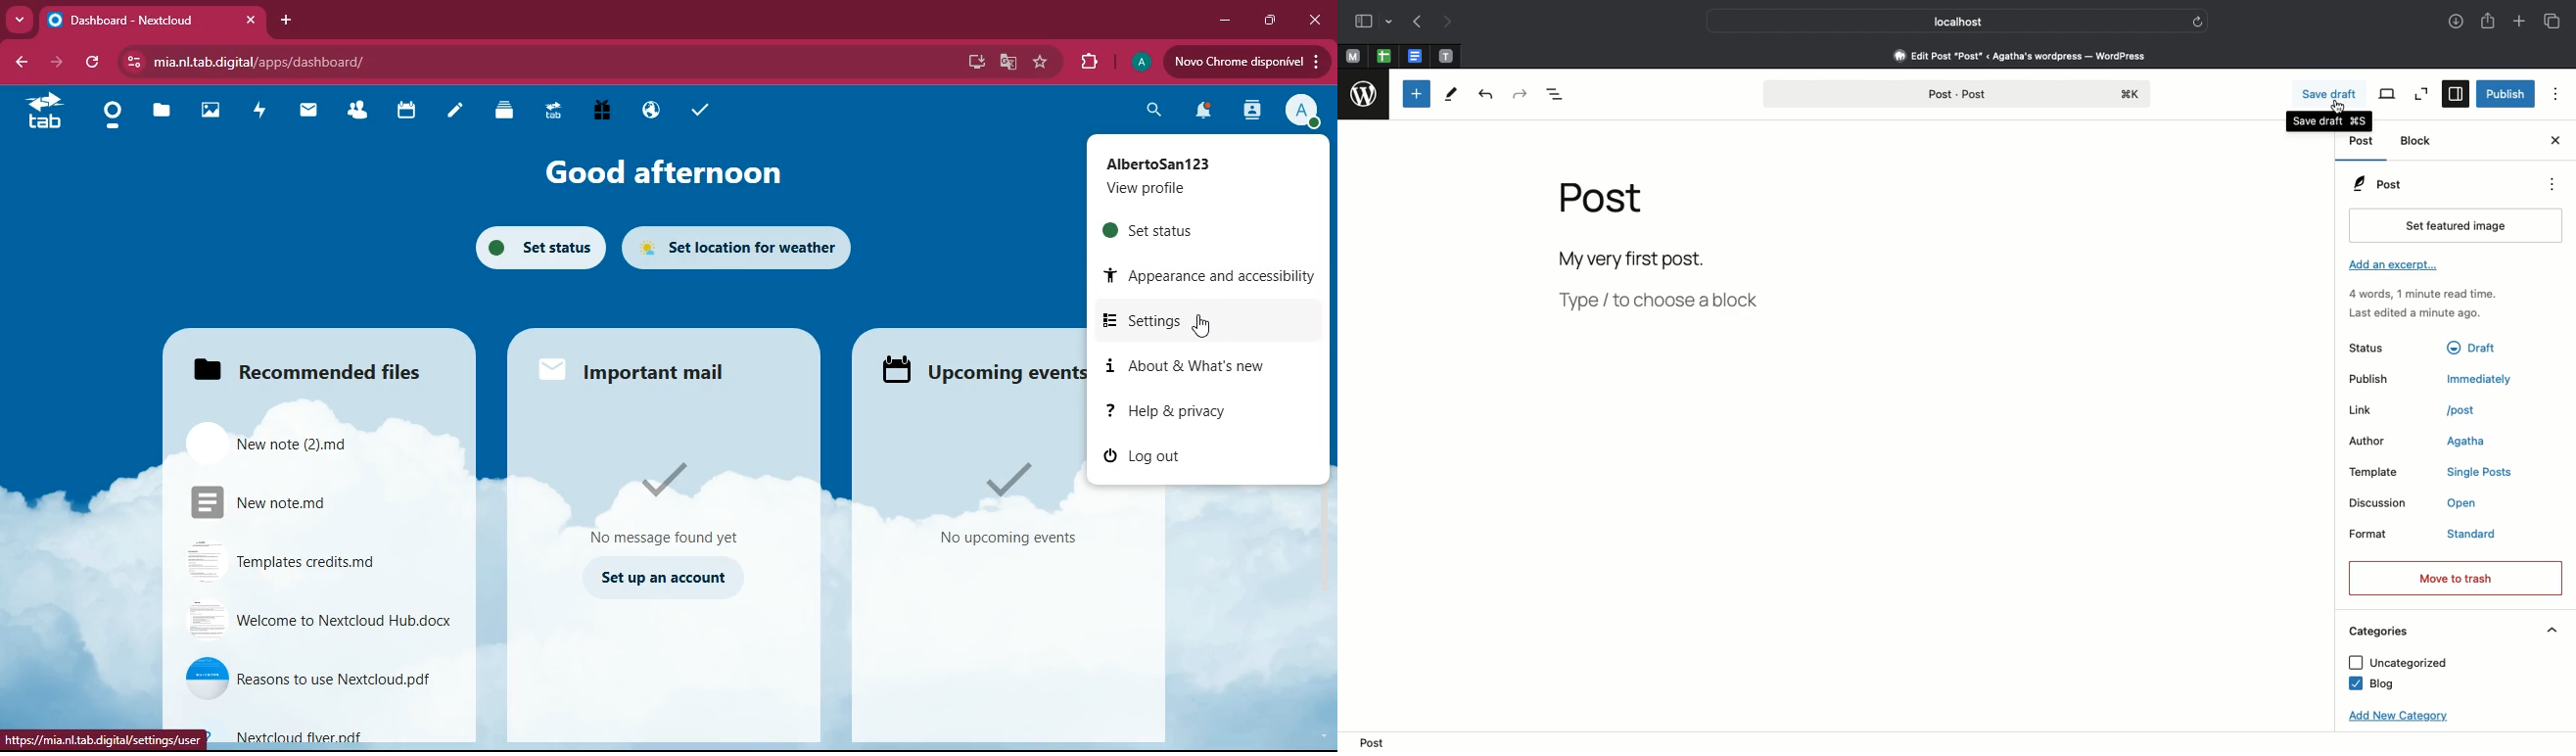 This screenshot has height=756, width=2576. Describe the element at coordinates (1196, 367) in the screenshot. I see `about ` at that location.